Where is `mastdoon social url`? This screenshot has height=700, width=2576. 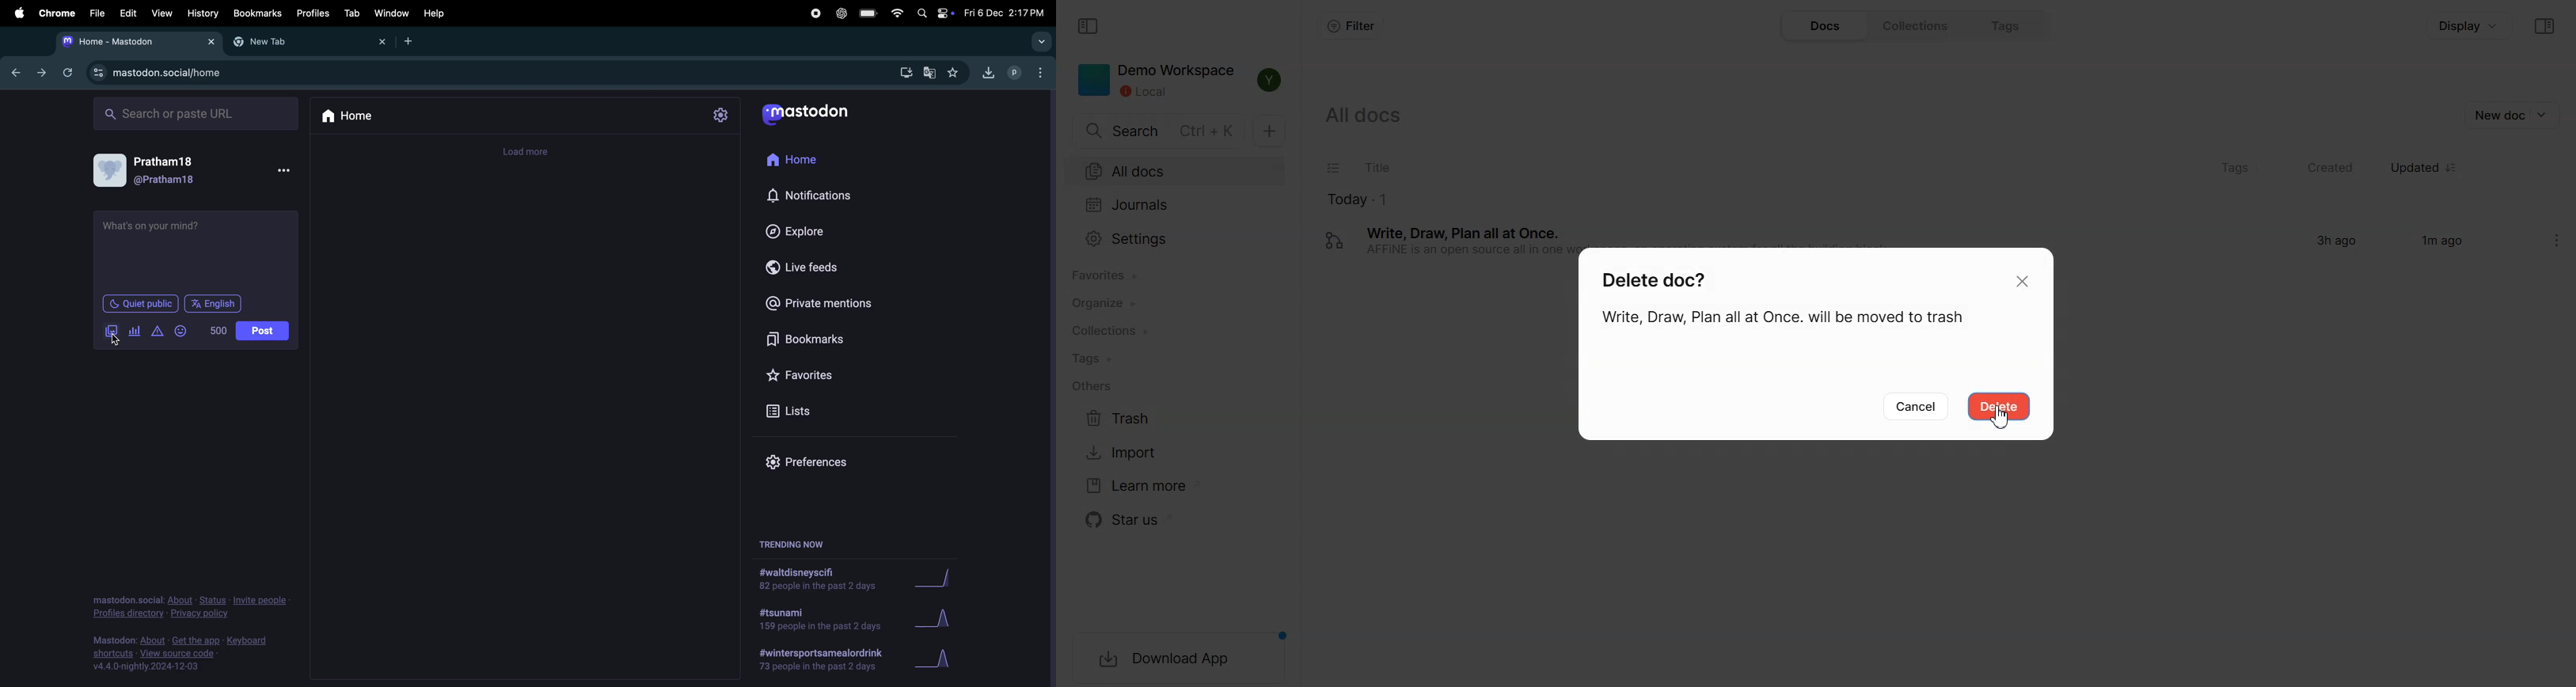
mastdoon social url is located at coordinates (158, 72).